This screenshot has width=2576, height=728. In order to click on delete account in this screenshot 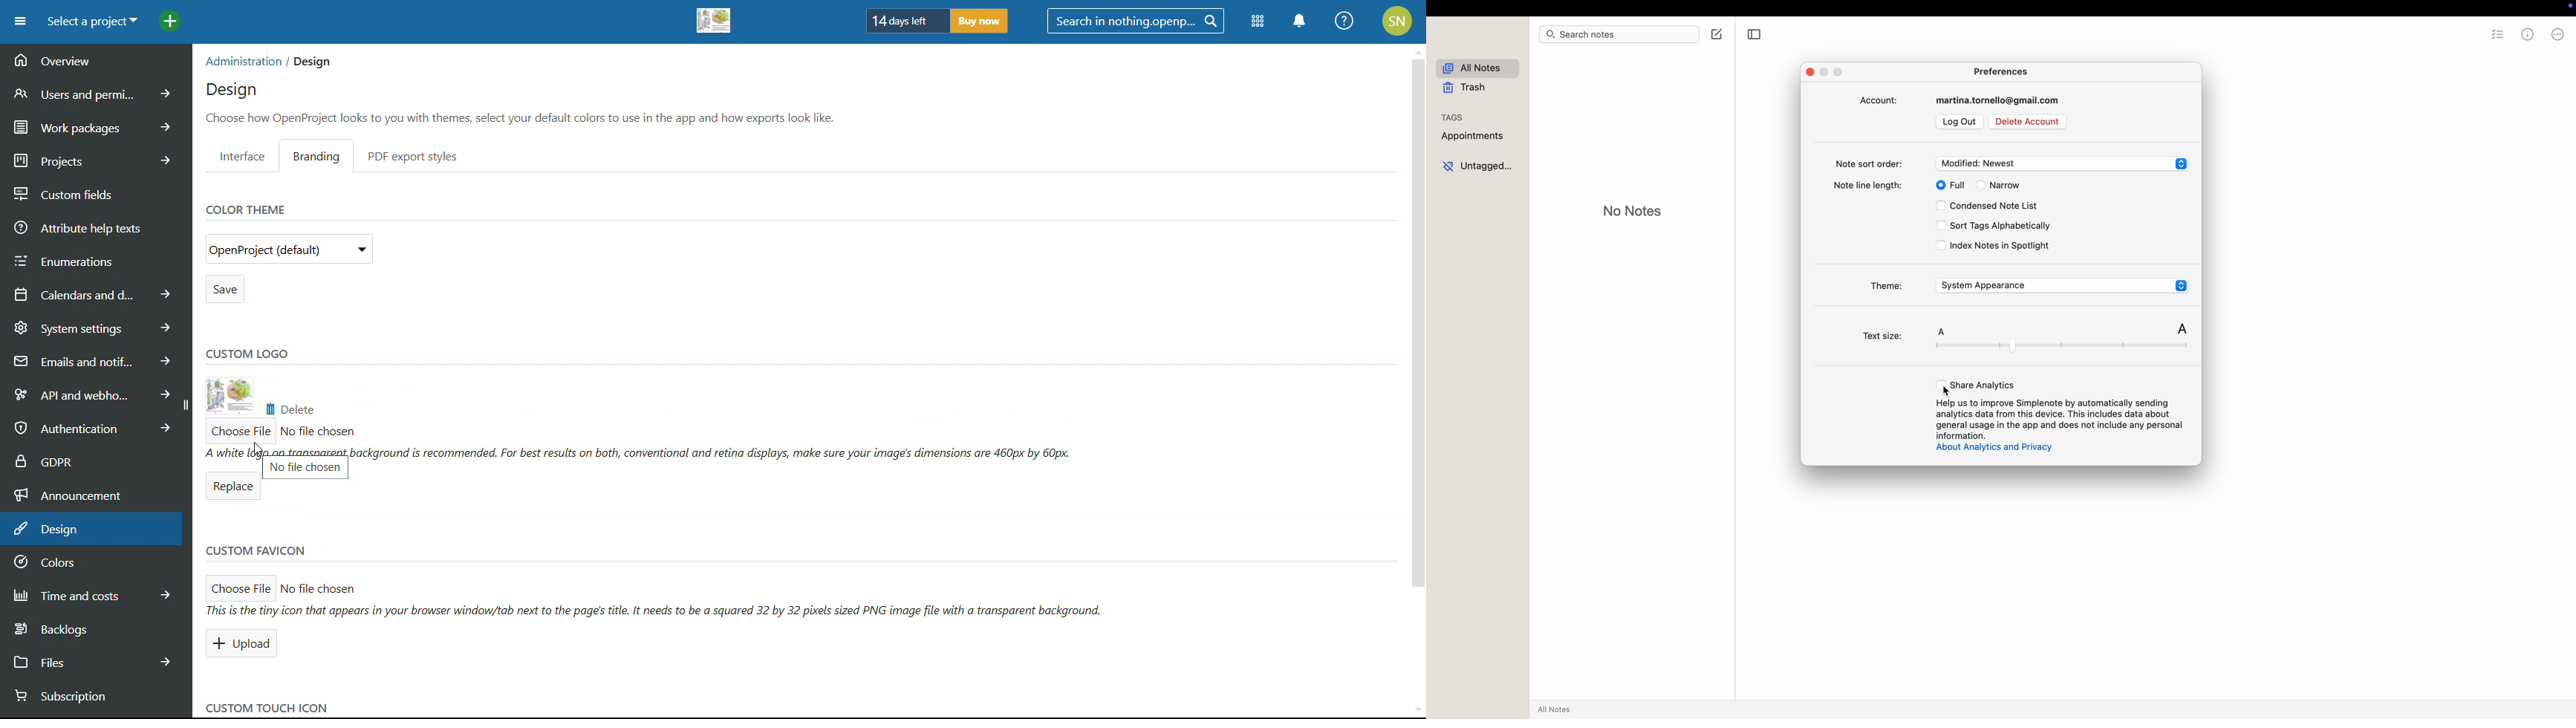, I will do `click(2026, 122)`.